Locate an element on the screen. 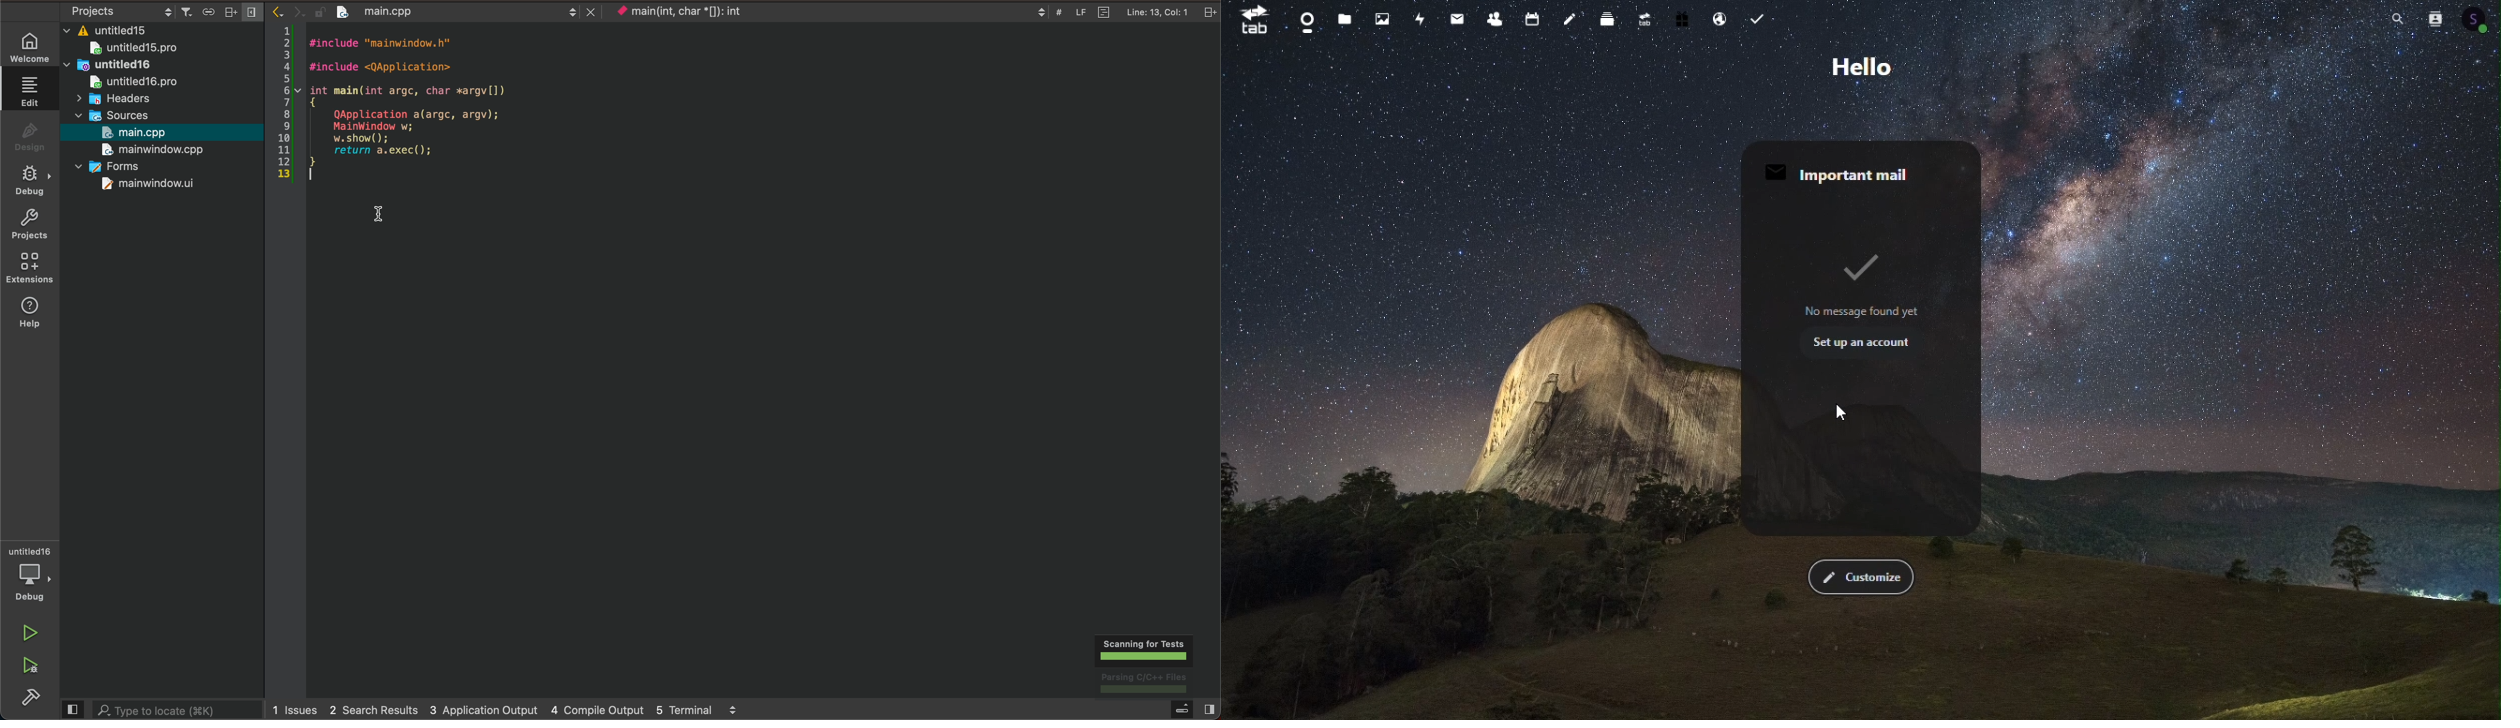  Free trial is located at coordinates (1677, 18).